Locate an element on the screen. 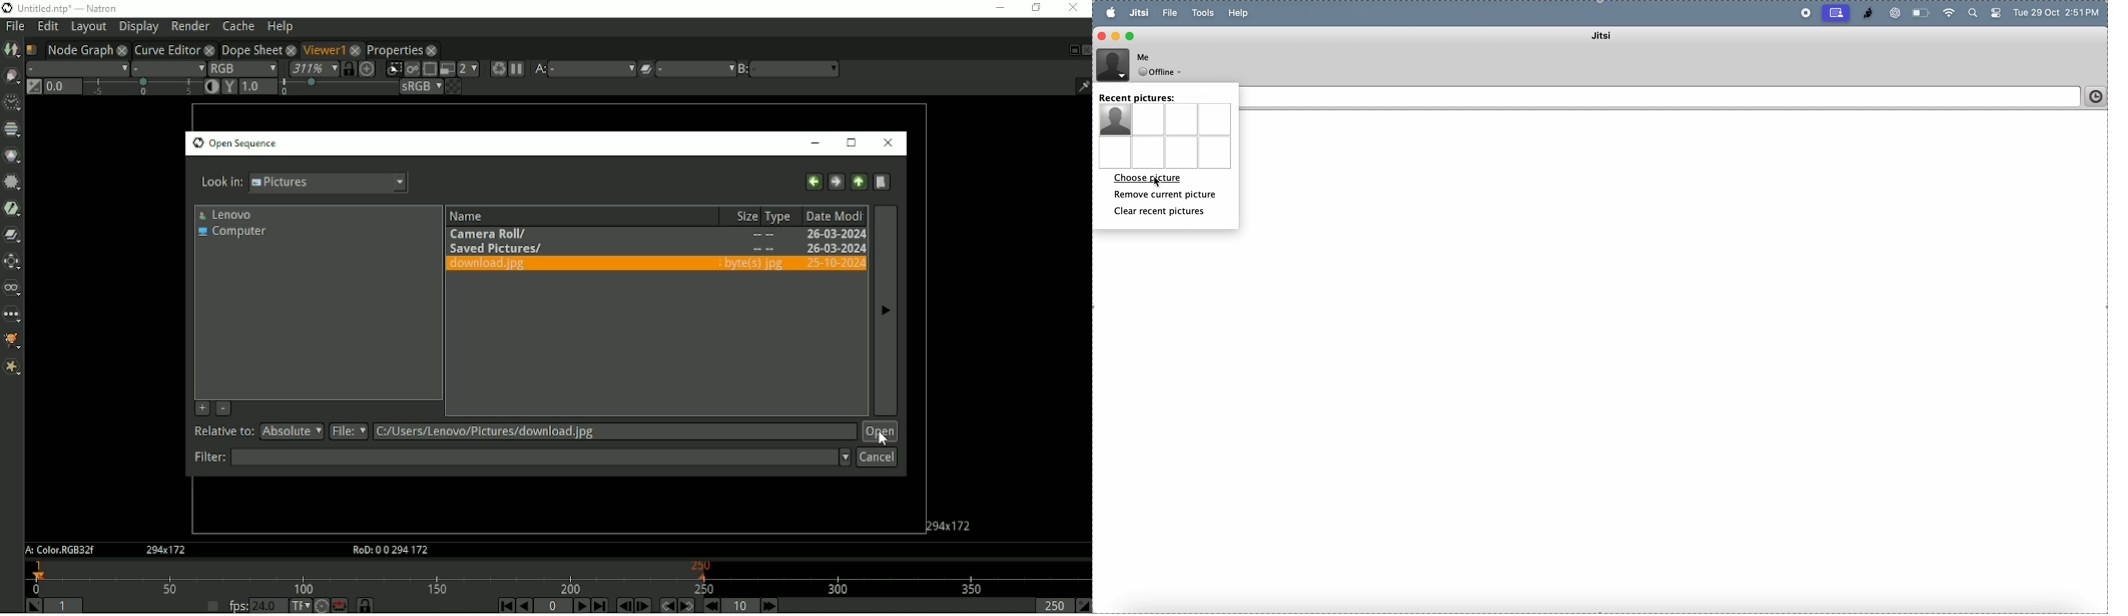  Last frame is located at coordinates (600, 605).